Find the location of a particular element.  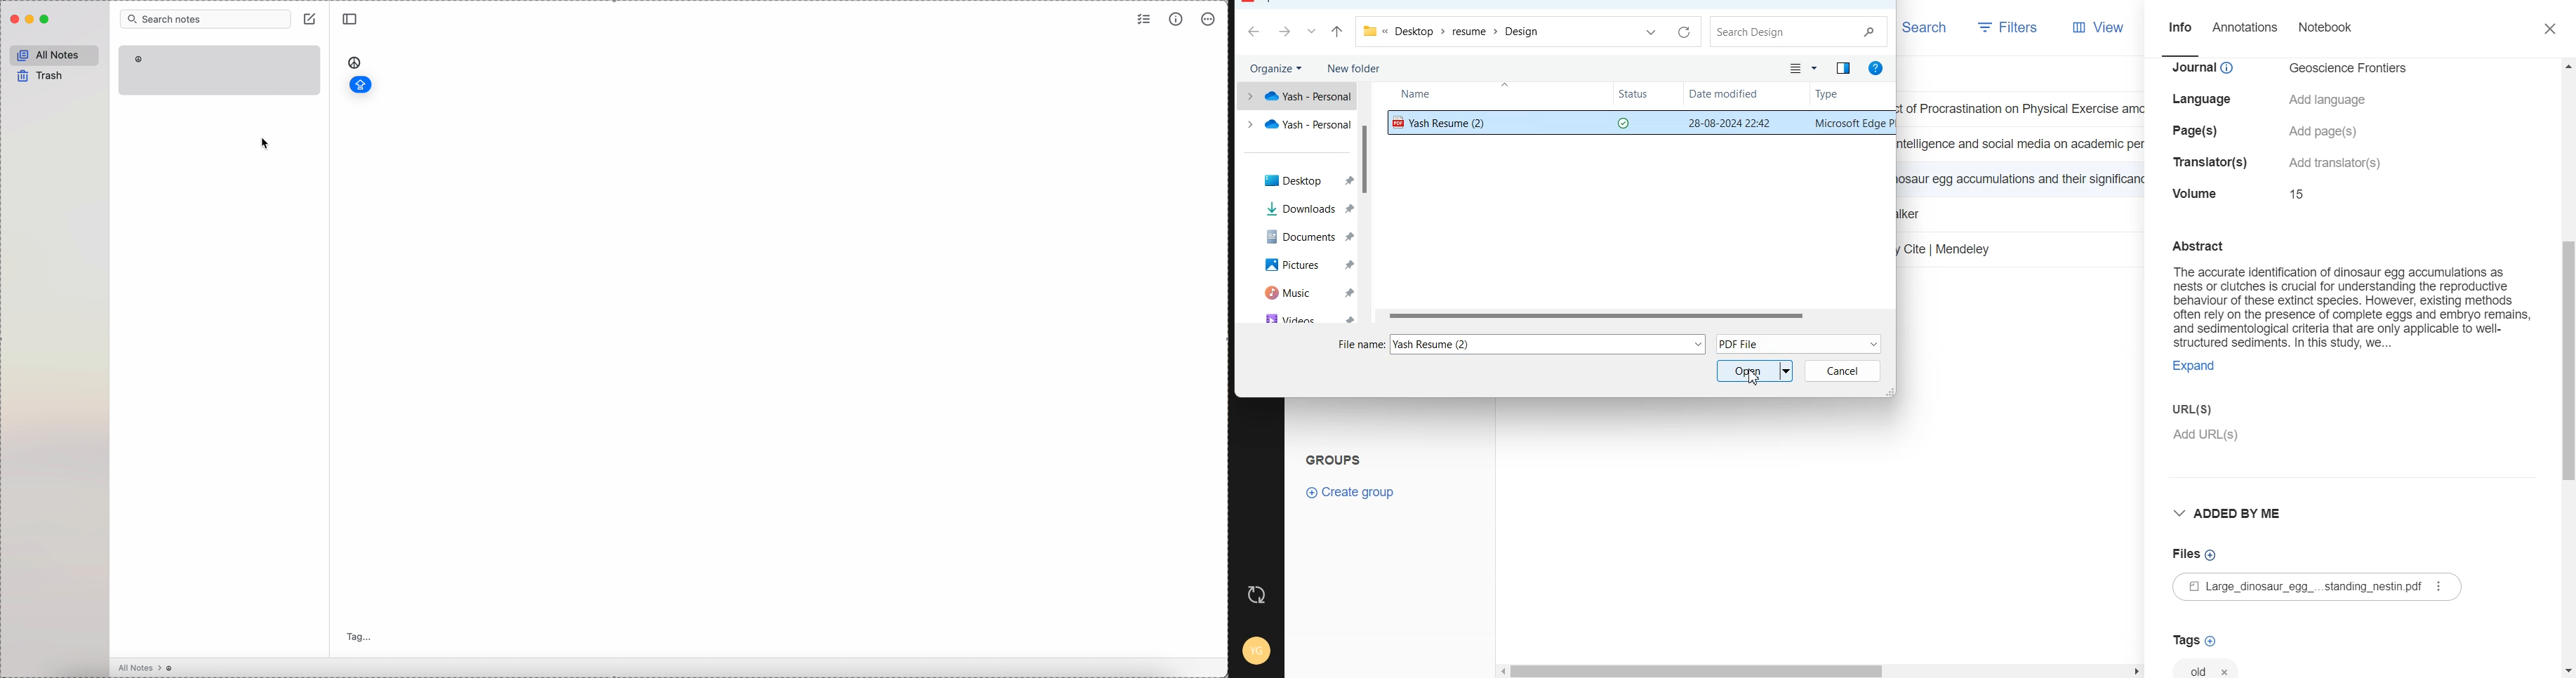

details is located at coordinates (2212, 164).